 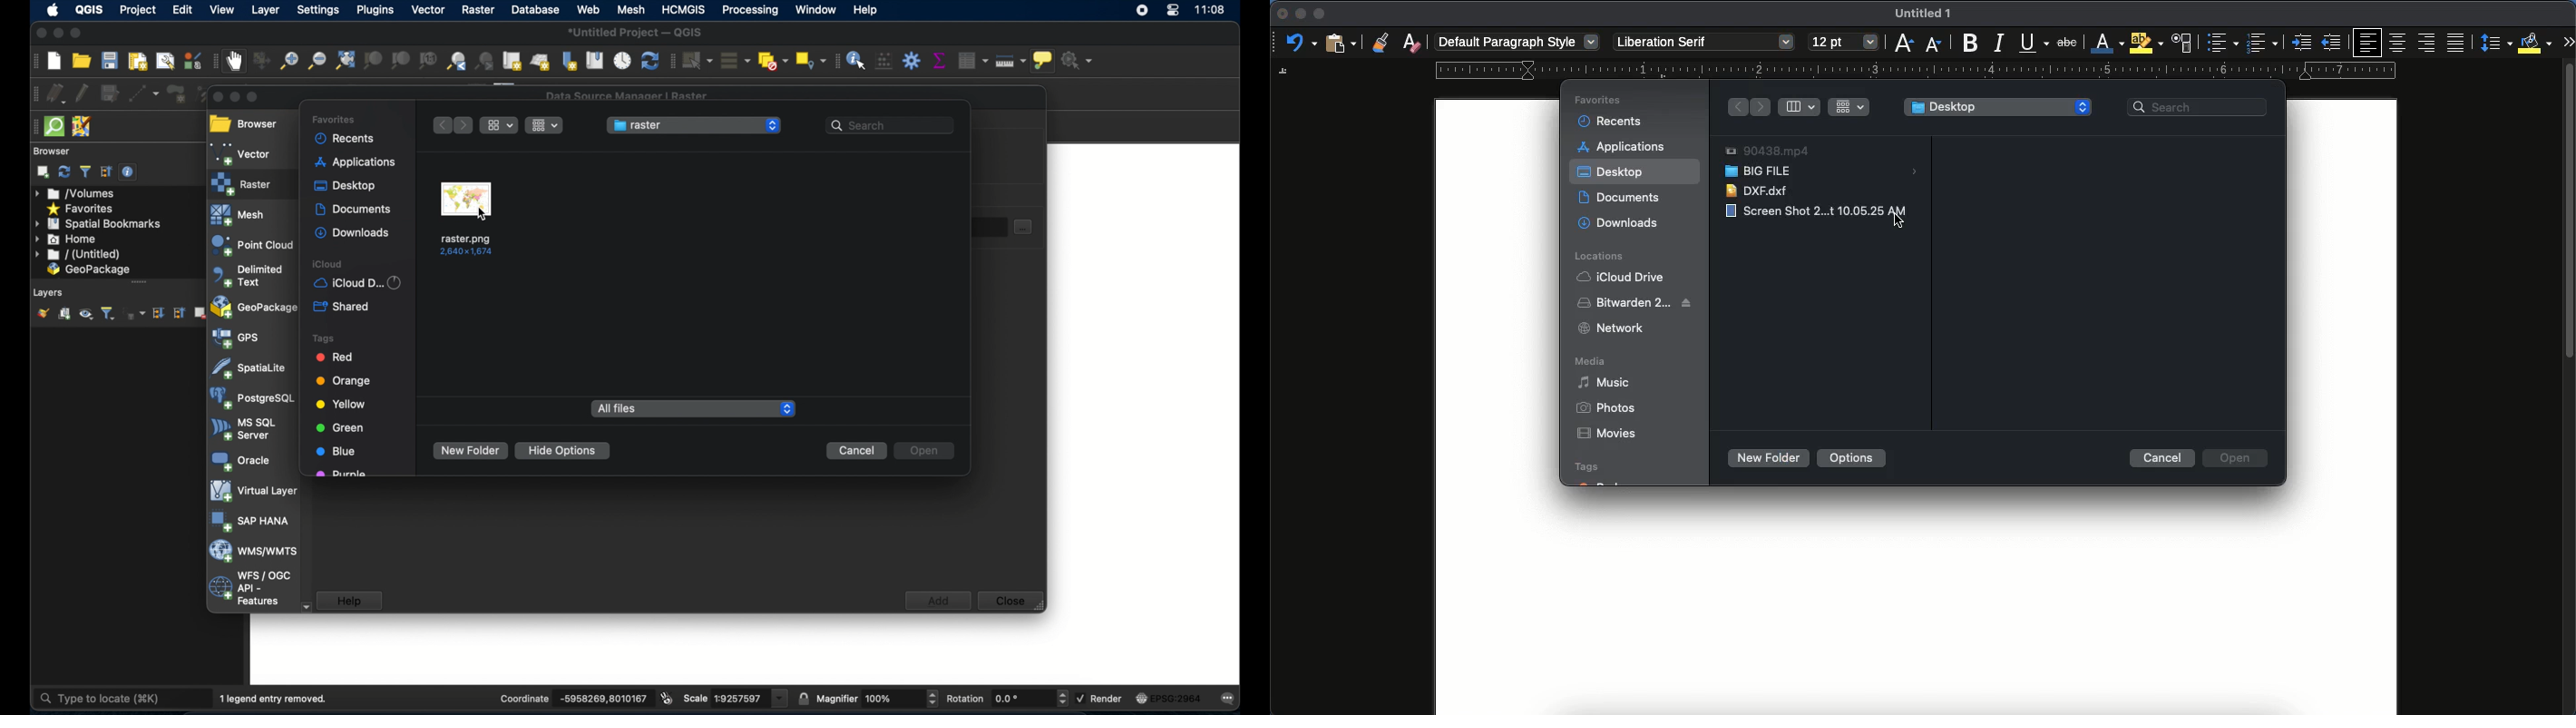 I want to click on search, so click(x=2200, y=105).